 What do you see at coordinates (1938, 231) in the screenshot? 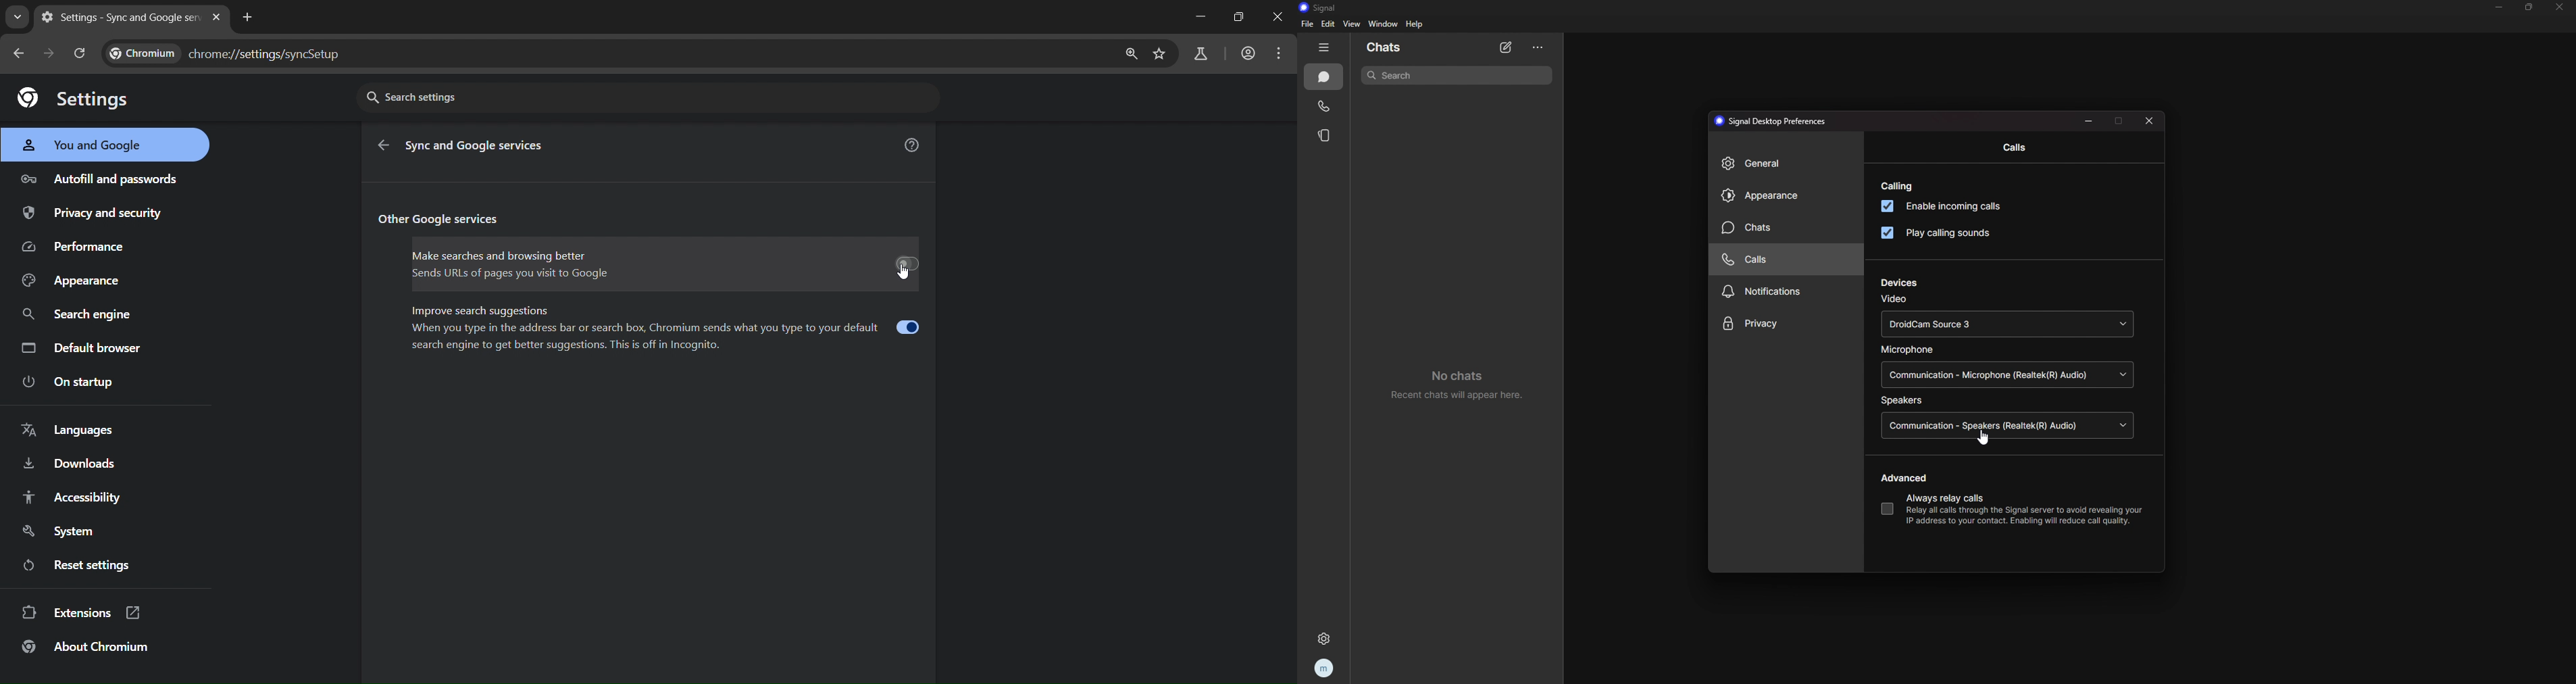
I see `play calling sounds` at bounding box center [1938, 231].